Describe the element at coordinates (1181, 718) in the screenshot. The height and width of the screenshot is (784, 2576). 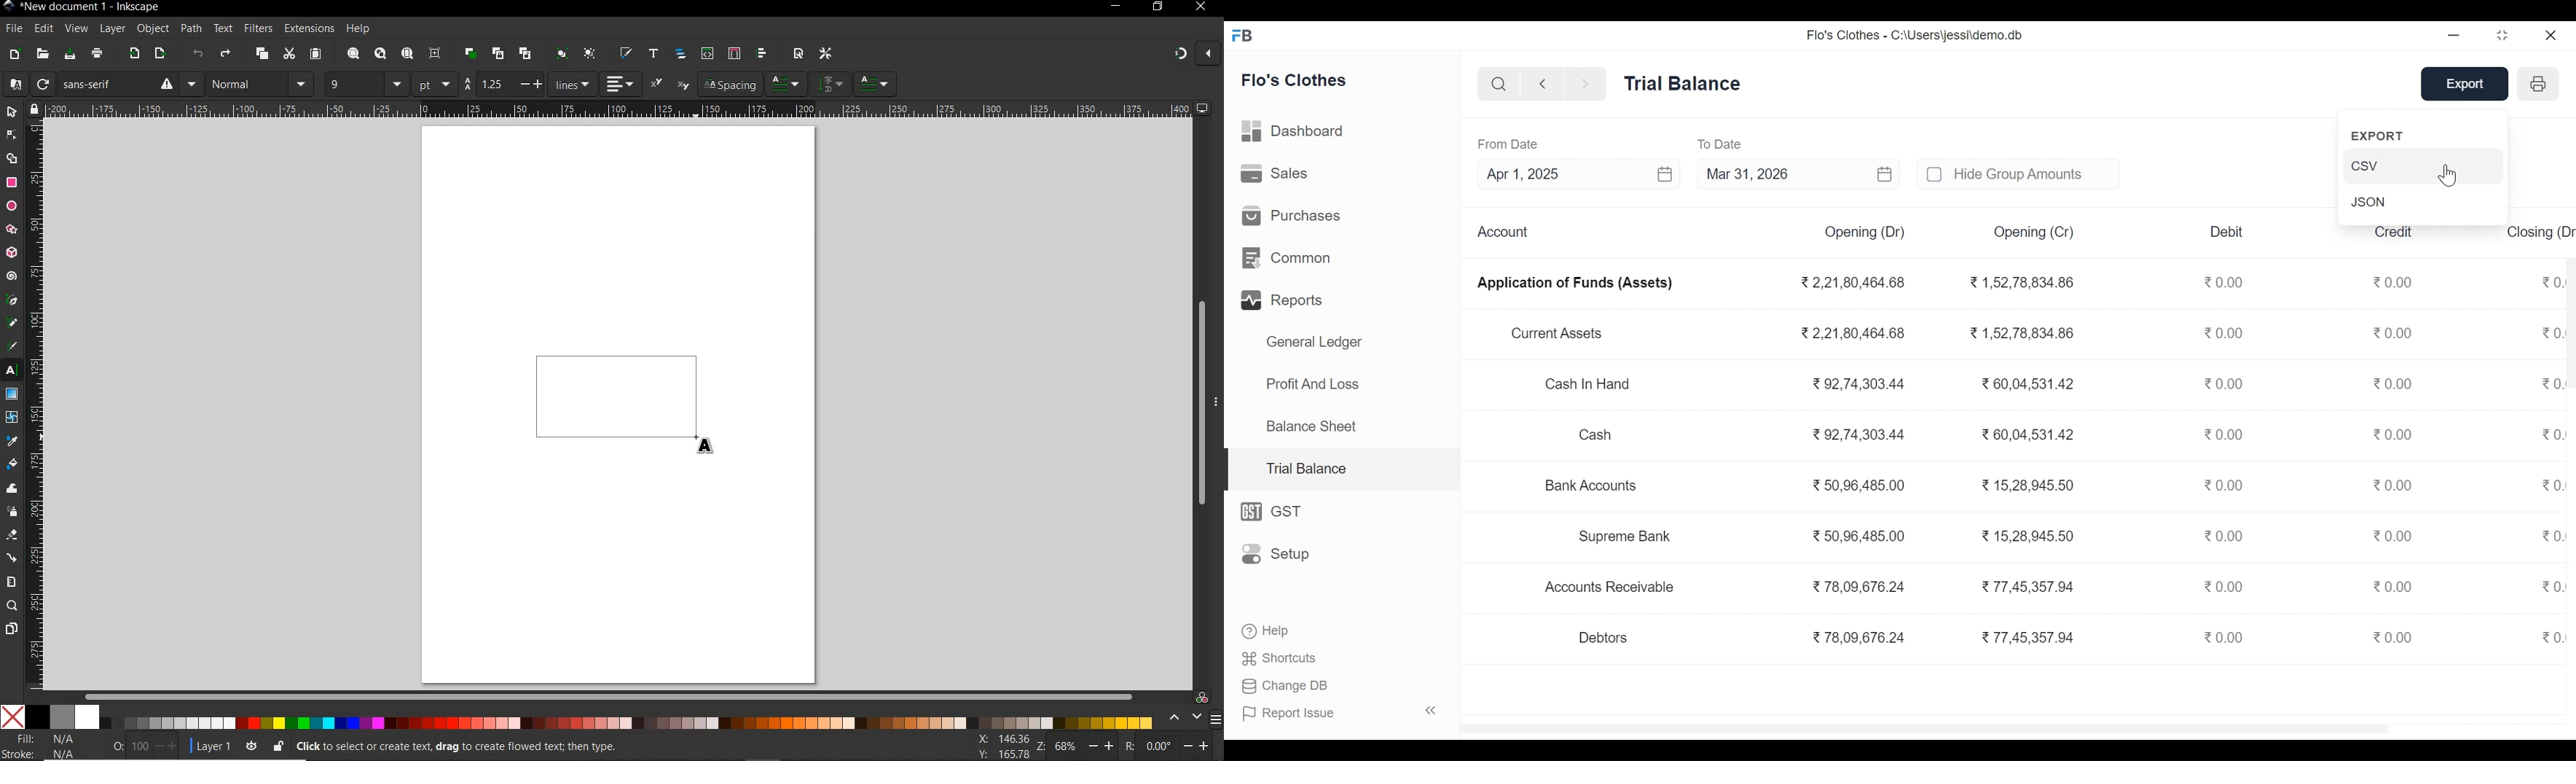
I see `color scroll options` at that location.